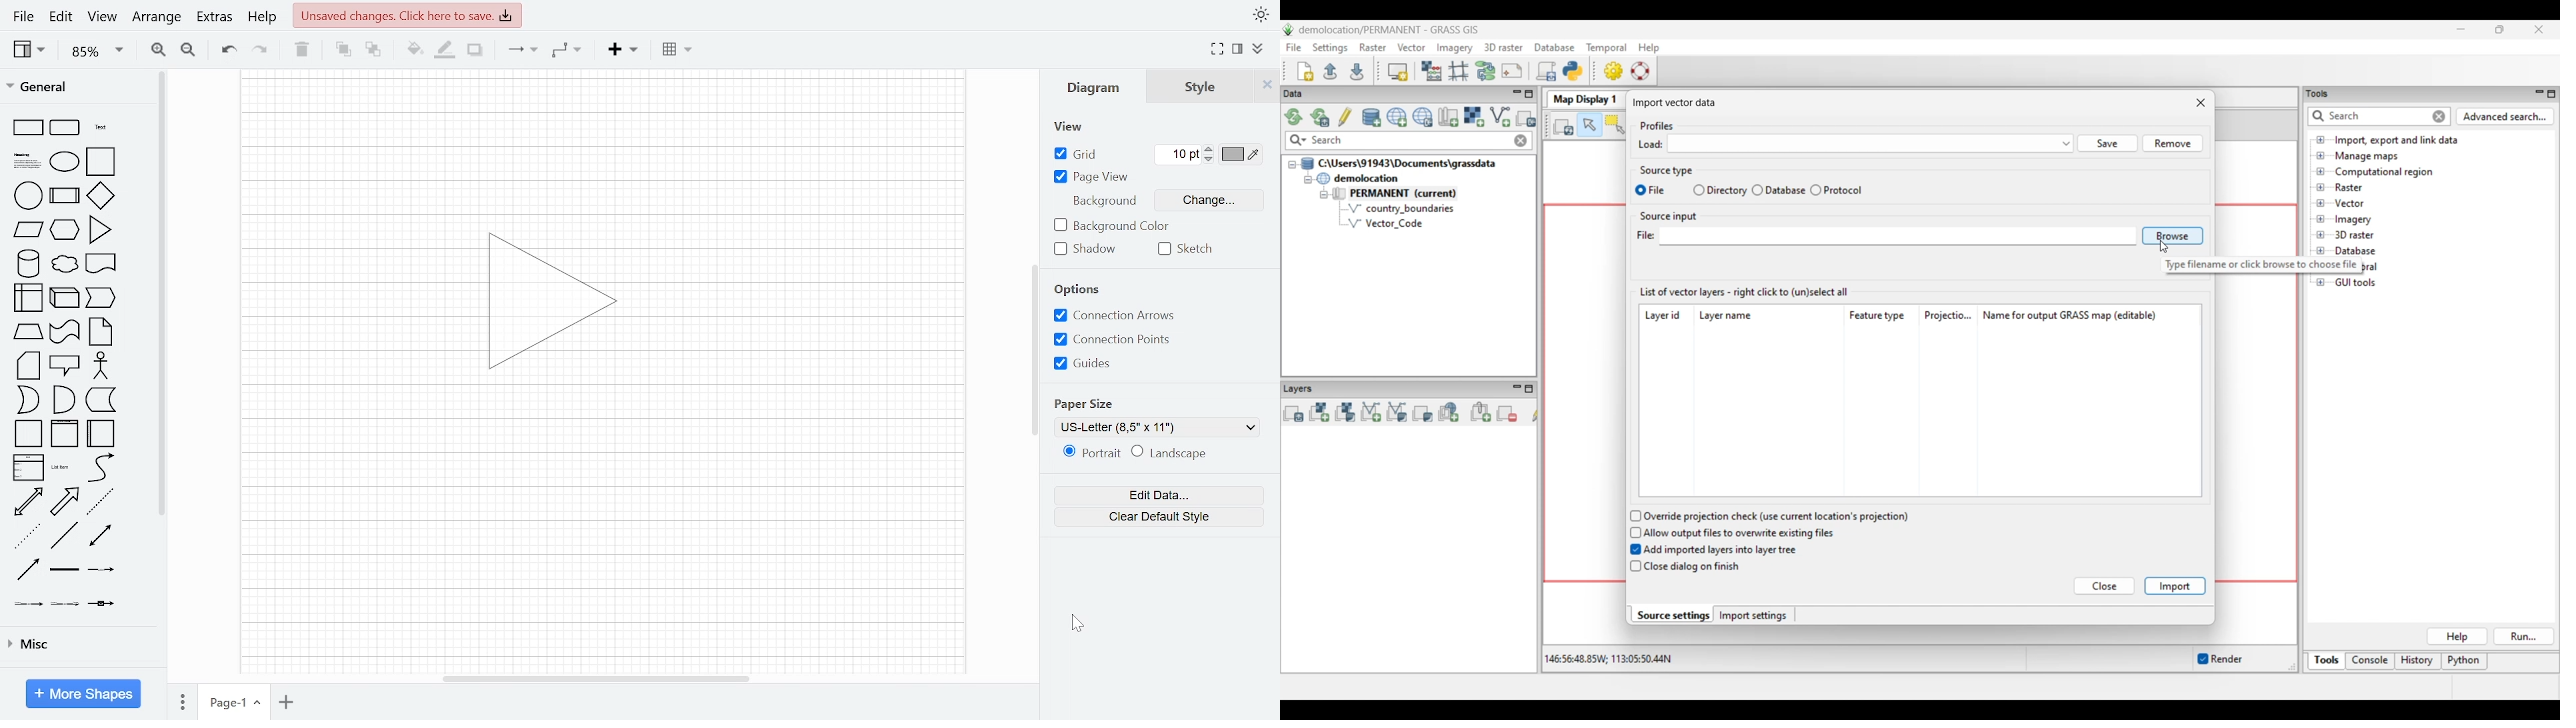 This screenshot has width=2576, height=728. Describe the element at coordinates (28, 264) in the screenshot. I see `Cylinder` at that location.